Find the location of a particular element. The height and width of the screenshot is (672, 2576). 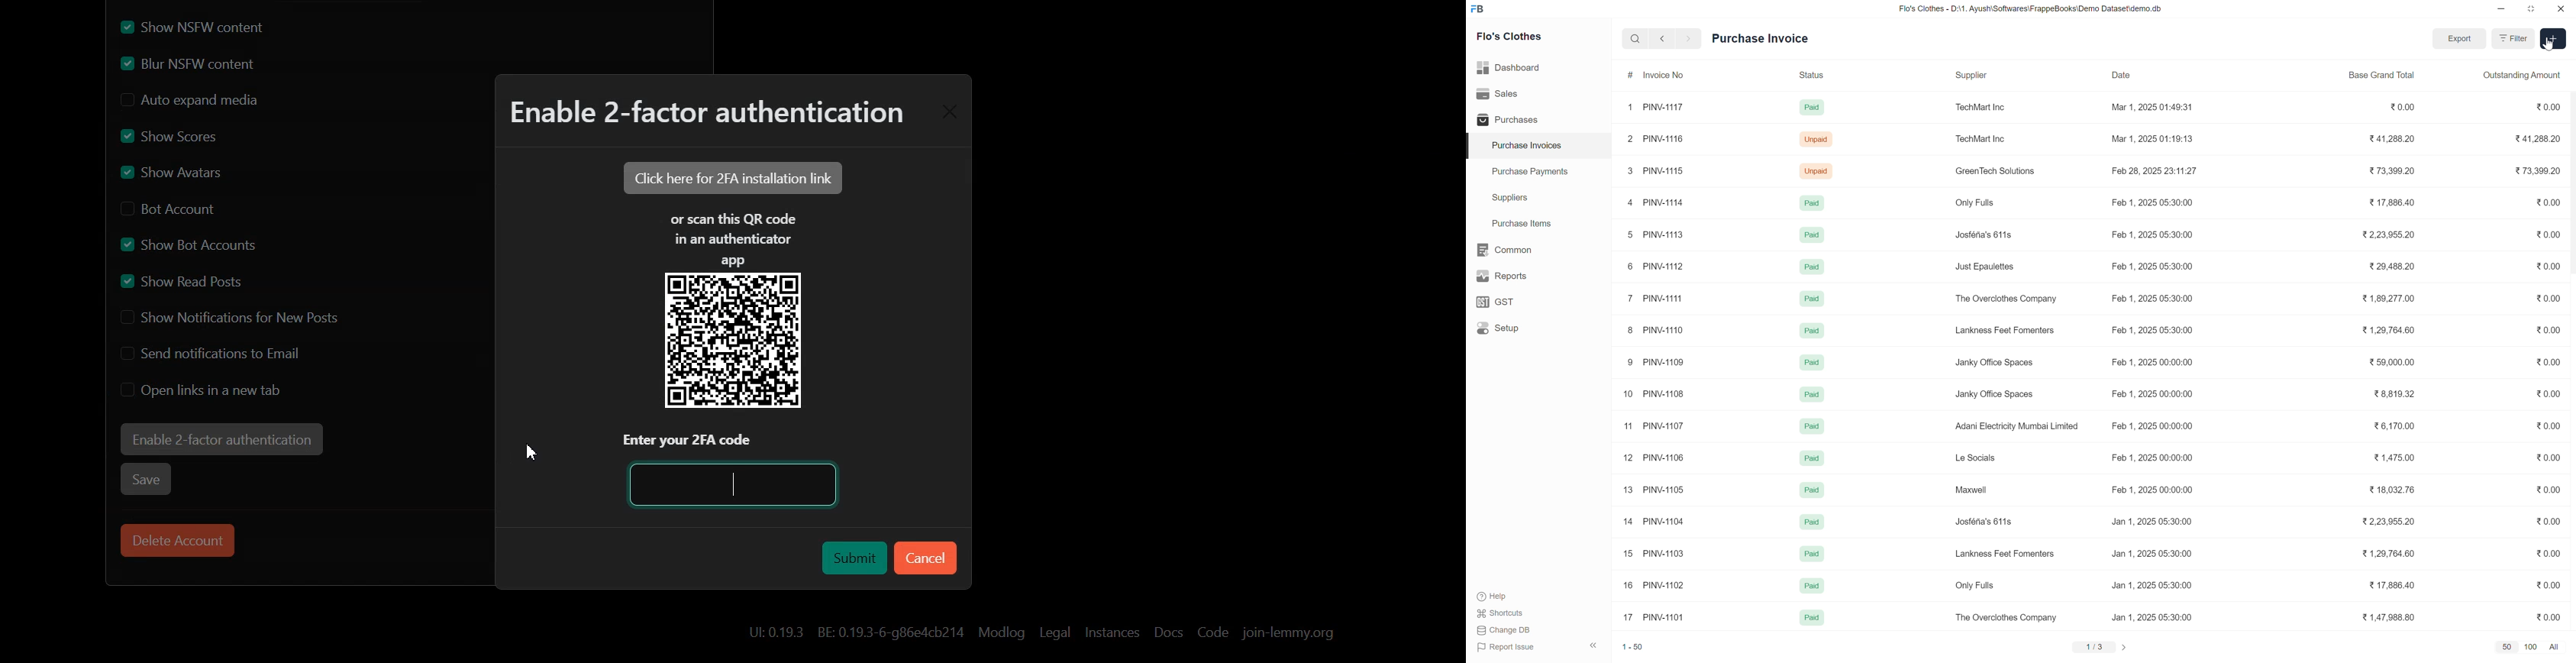

0.00 is located at coordinates (2548, 298).